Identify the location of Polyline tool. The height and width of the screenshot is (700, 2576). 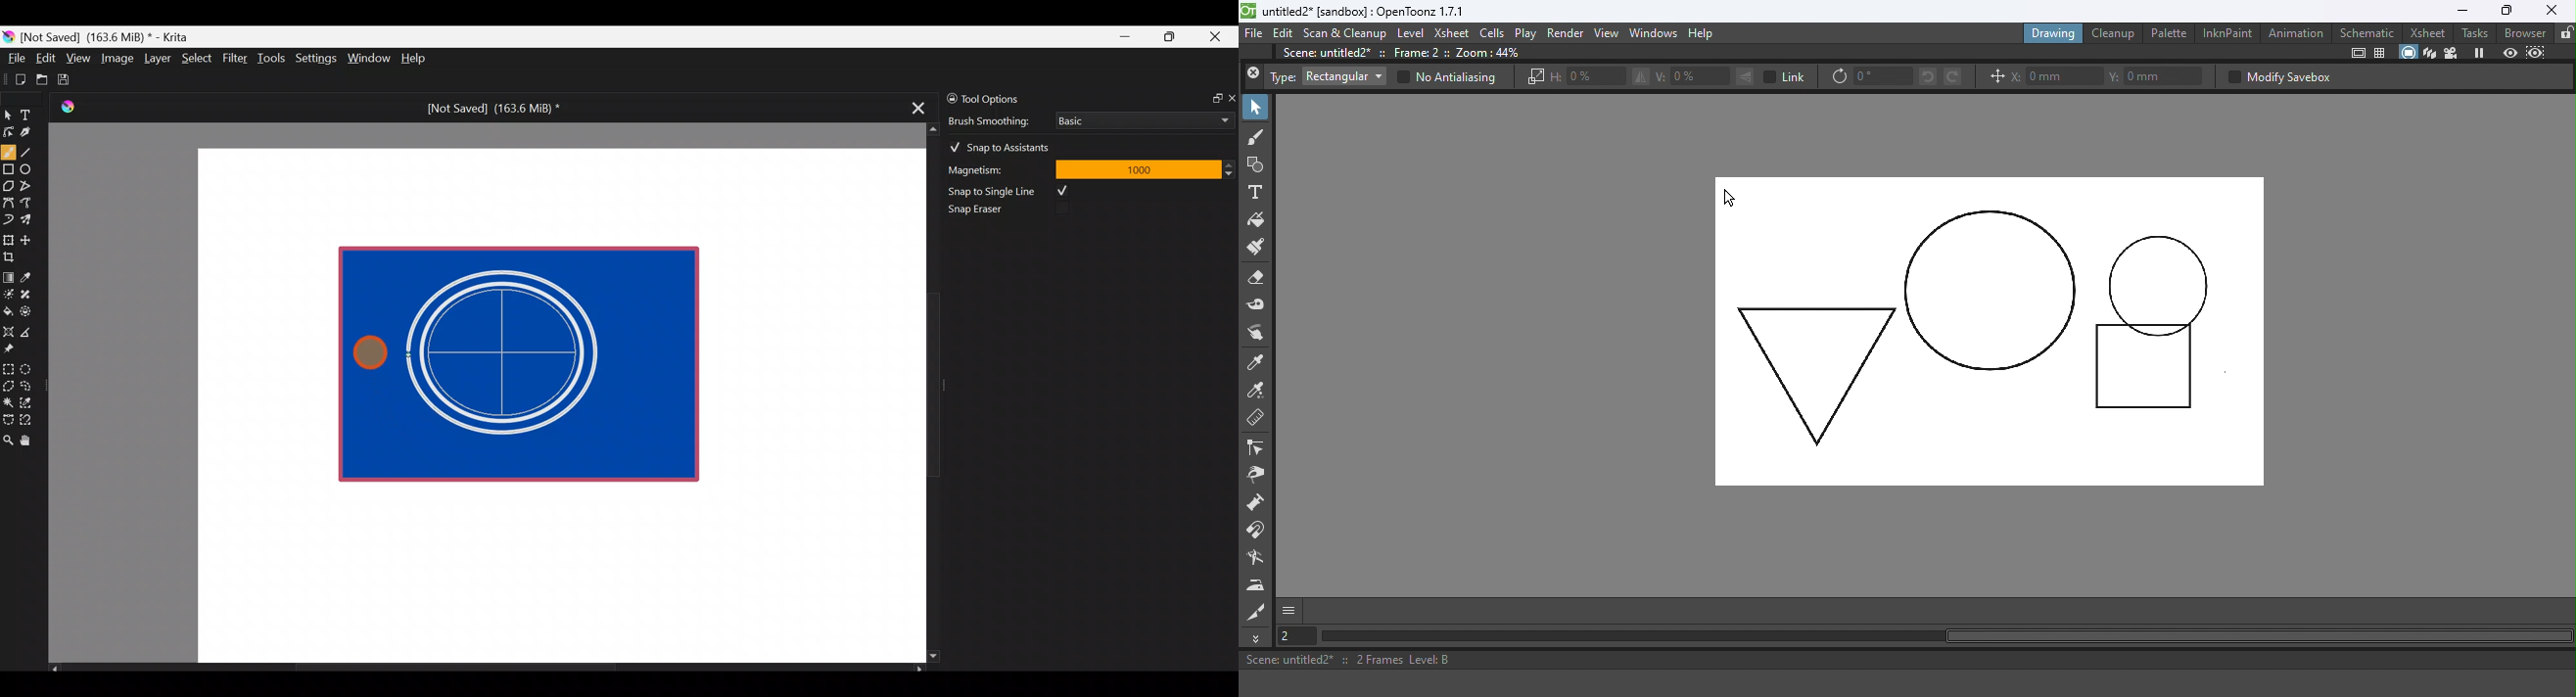
(31, 187).